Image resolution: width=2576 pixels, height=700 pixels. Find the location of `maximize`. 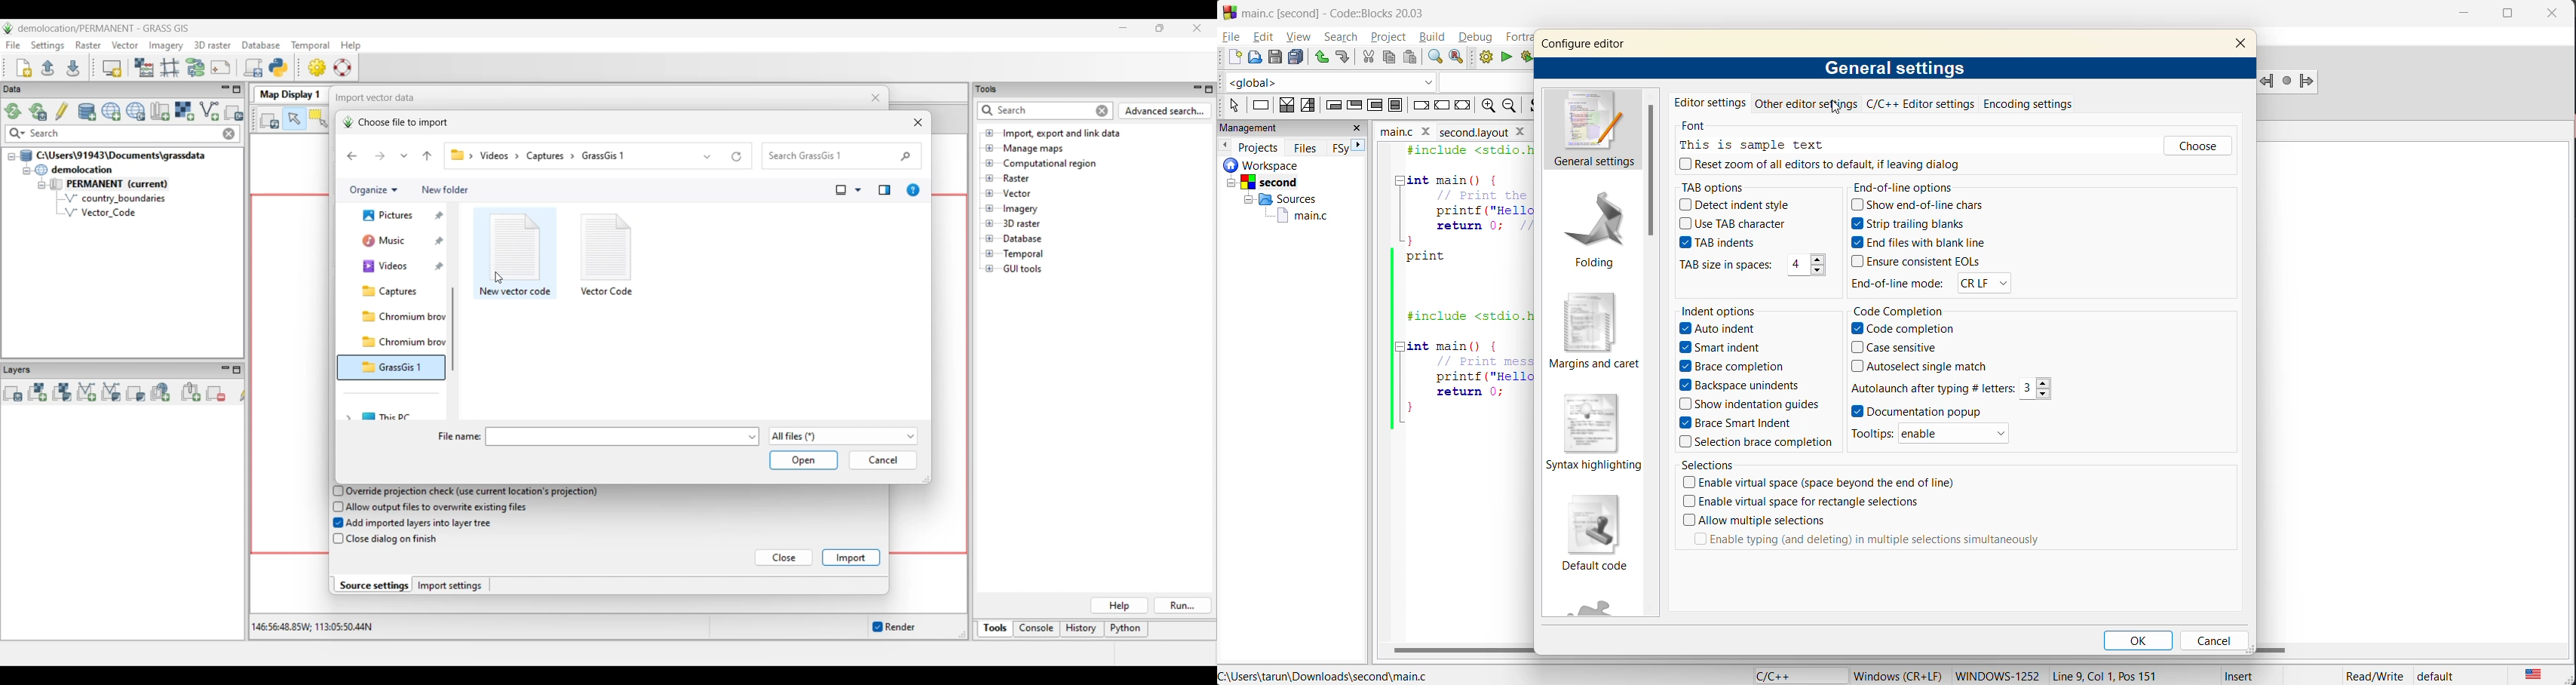

maximize is located at coordinates (2513, 16).